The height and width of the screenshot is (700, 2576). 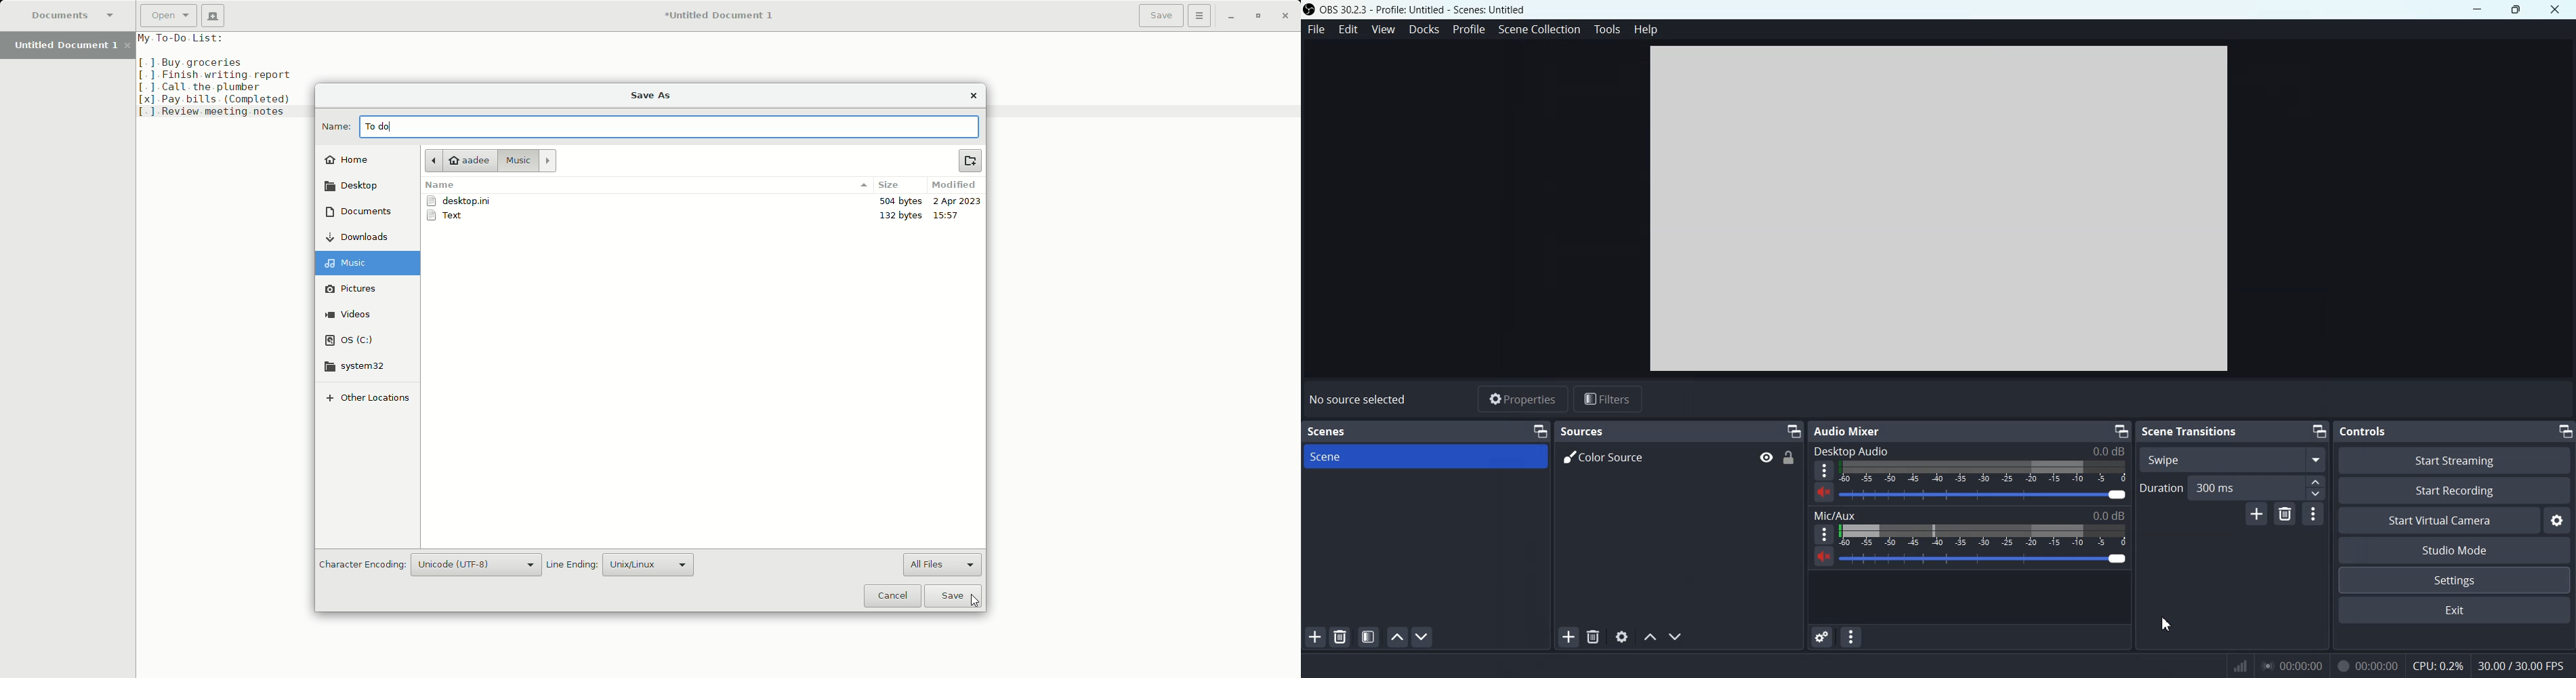 I want to click on Text, so click(x=1329, y=431).